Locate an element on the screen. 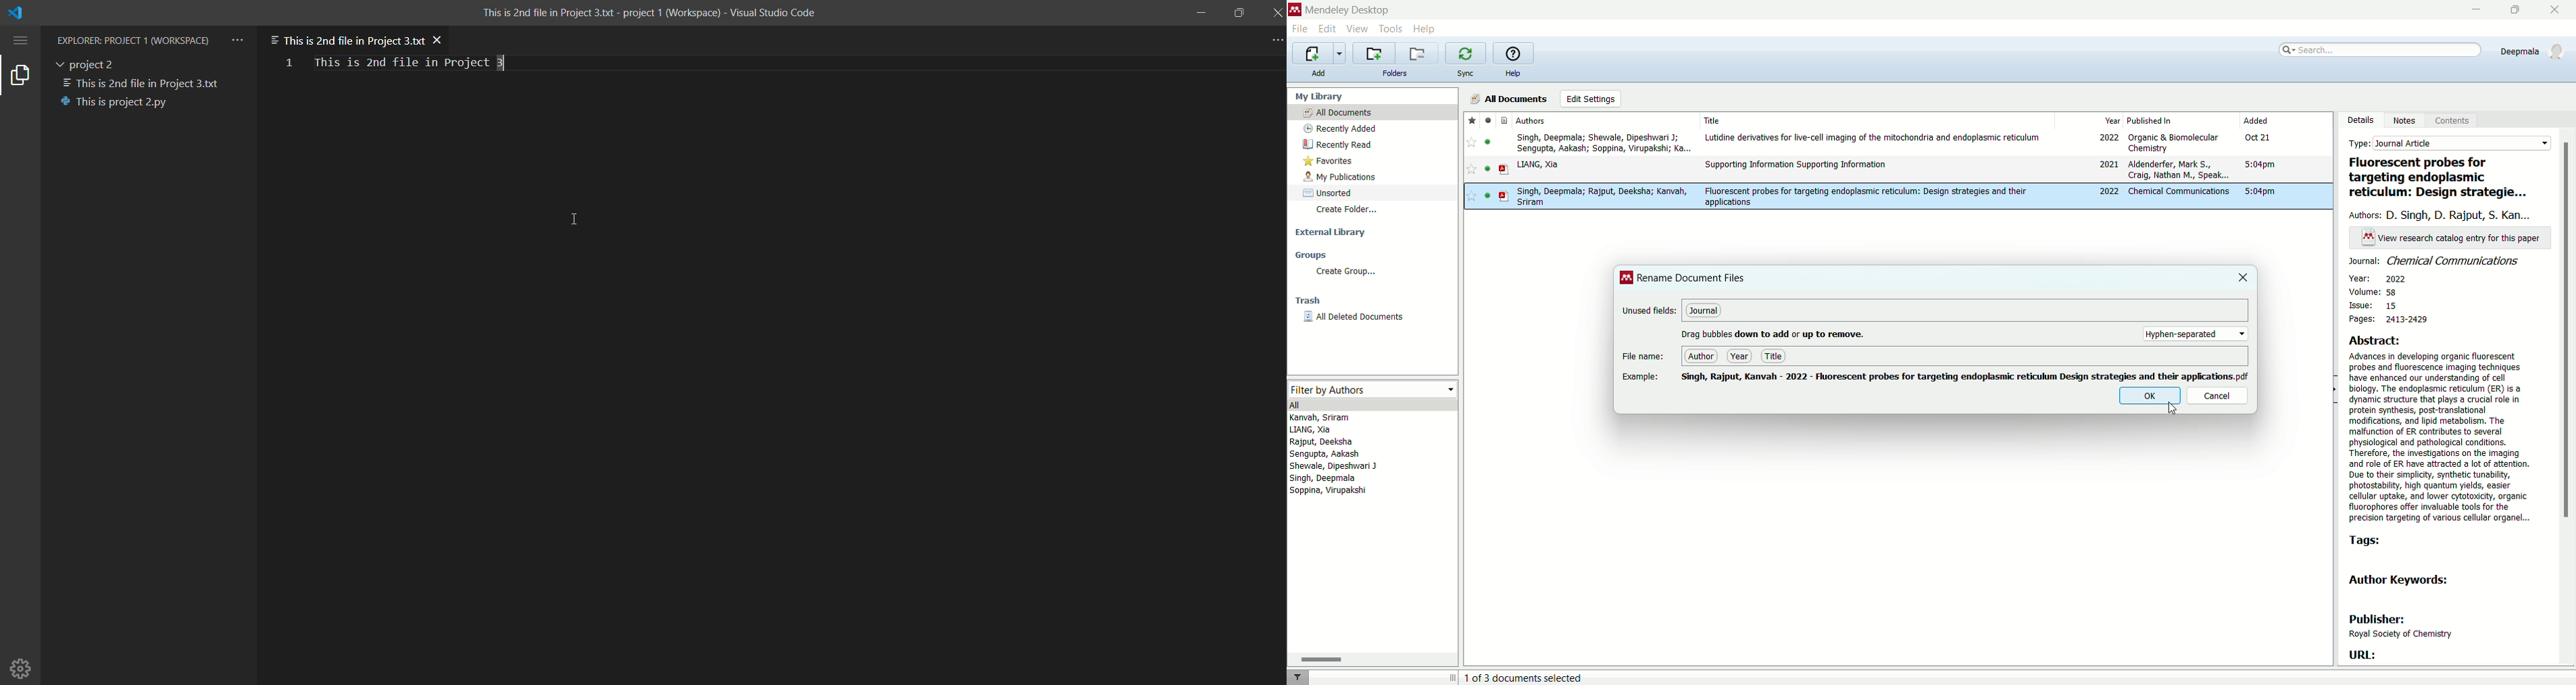  Singh, Deepmala; Rajput, Deeksha; Kanvah,
Sriram is located at coordinates (1601, 197).